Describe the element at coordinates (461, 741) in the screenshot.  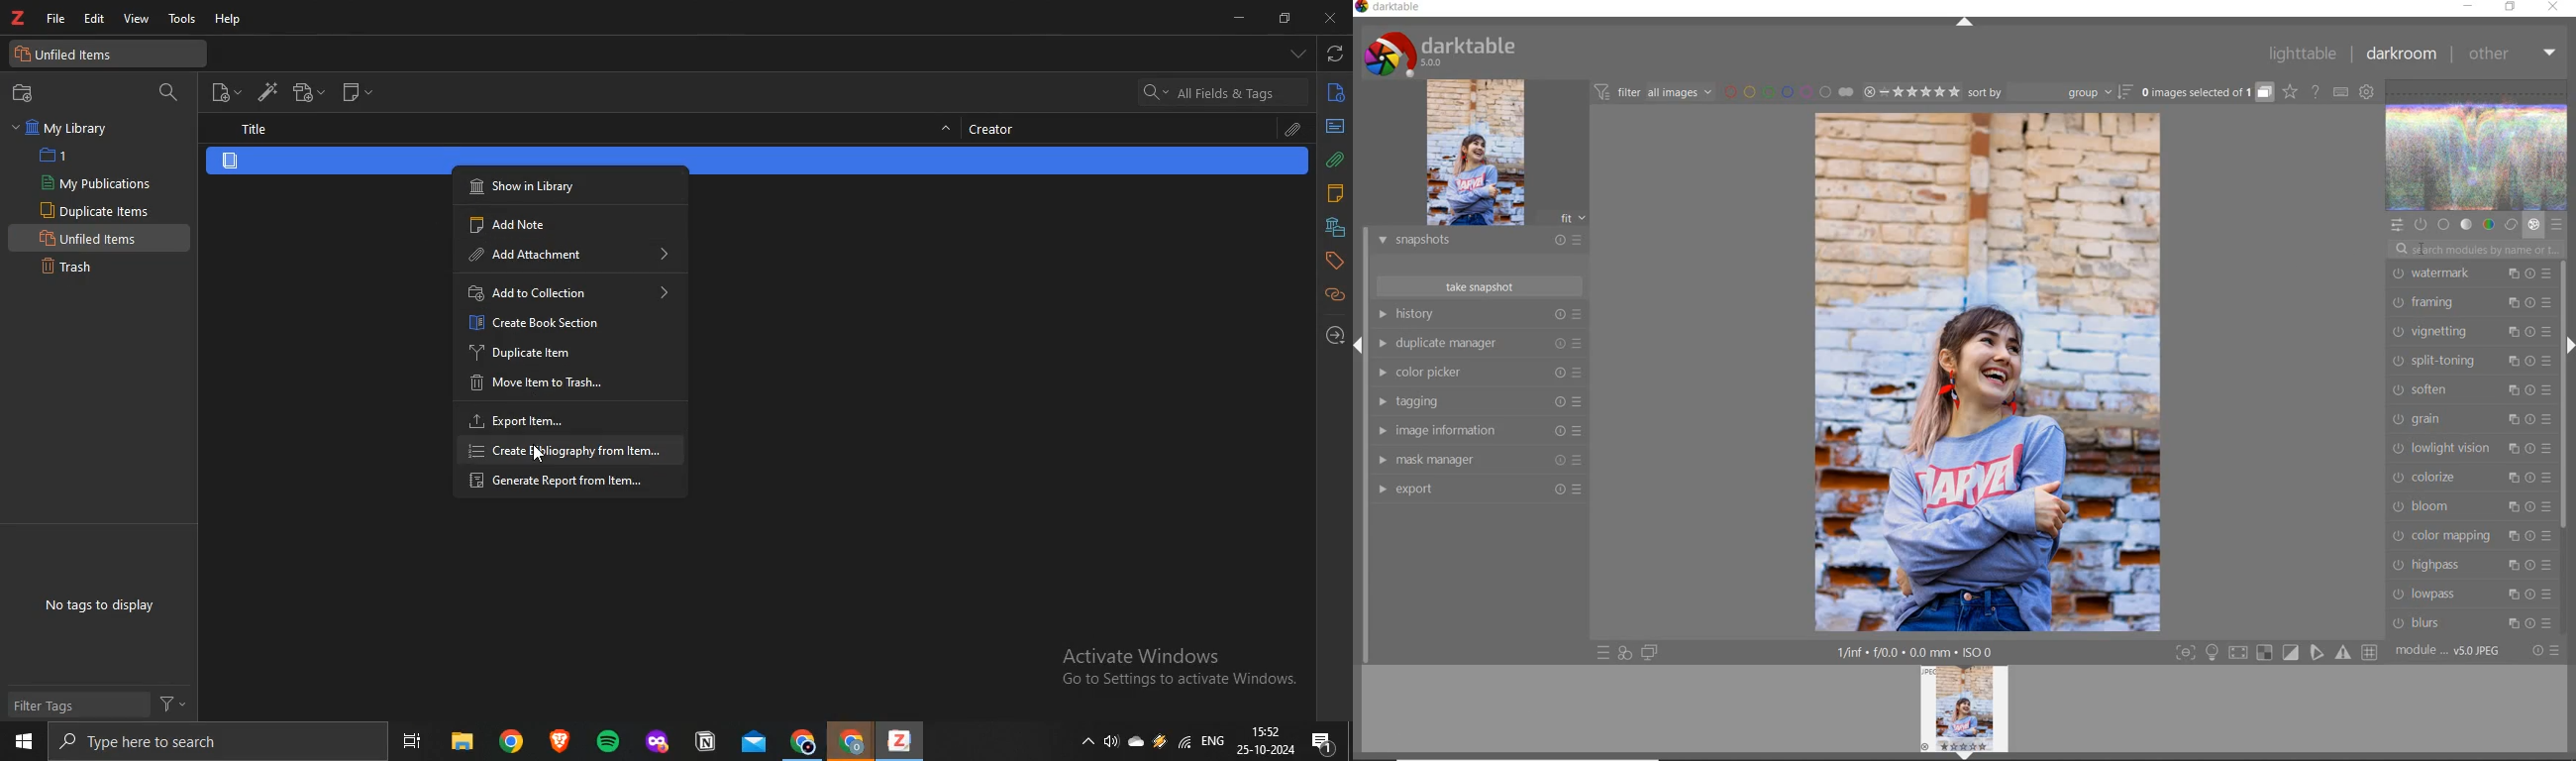
I see `files` at that location.